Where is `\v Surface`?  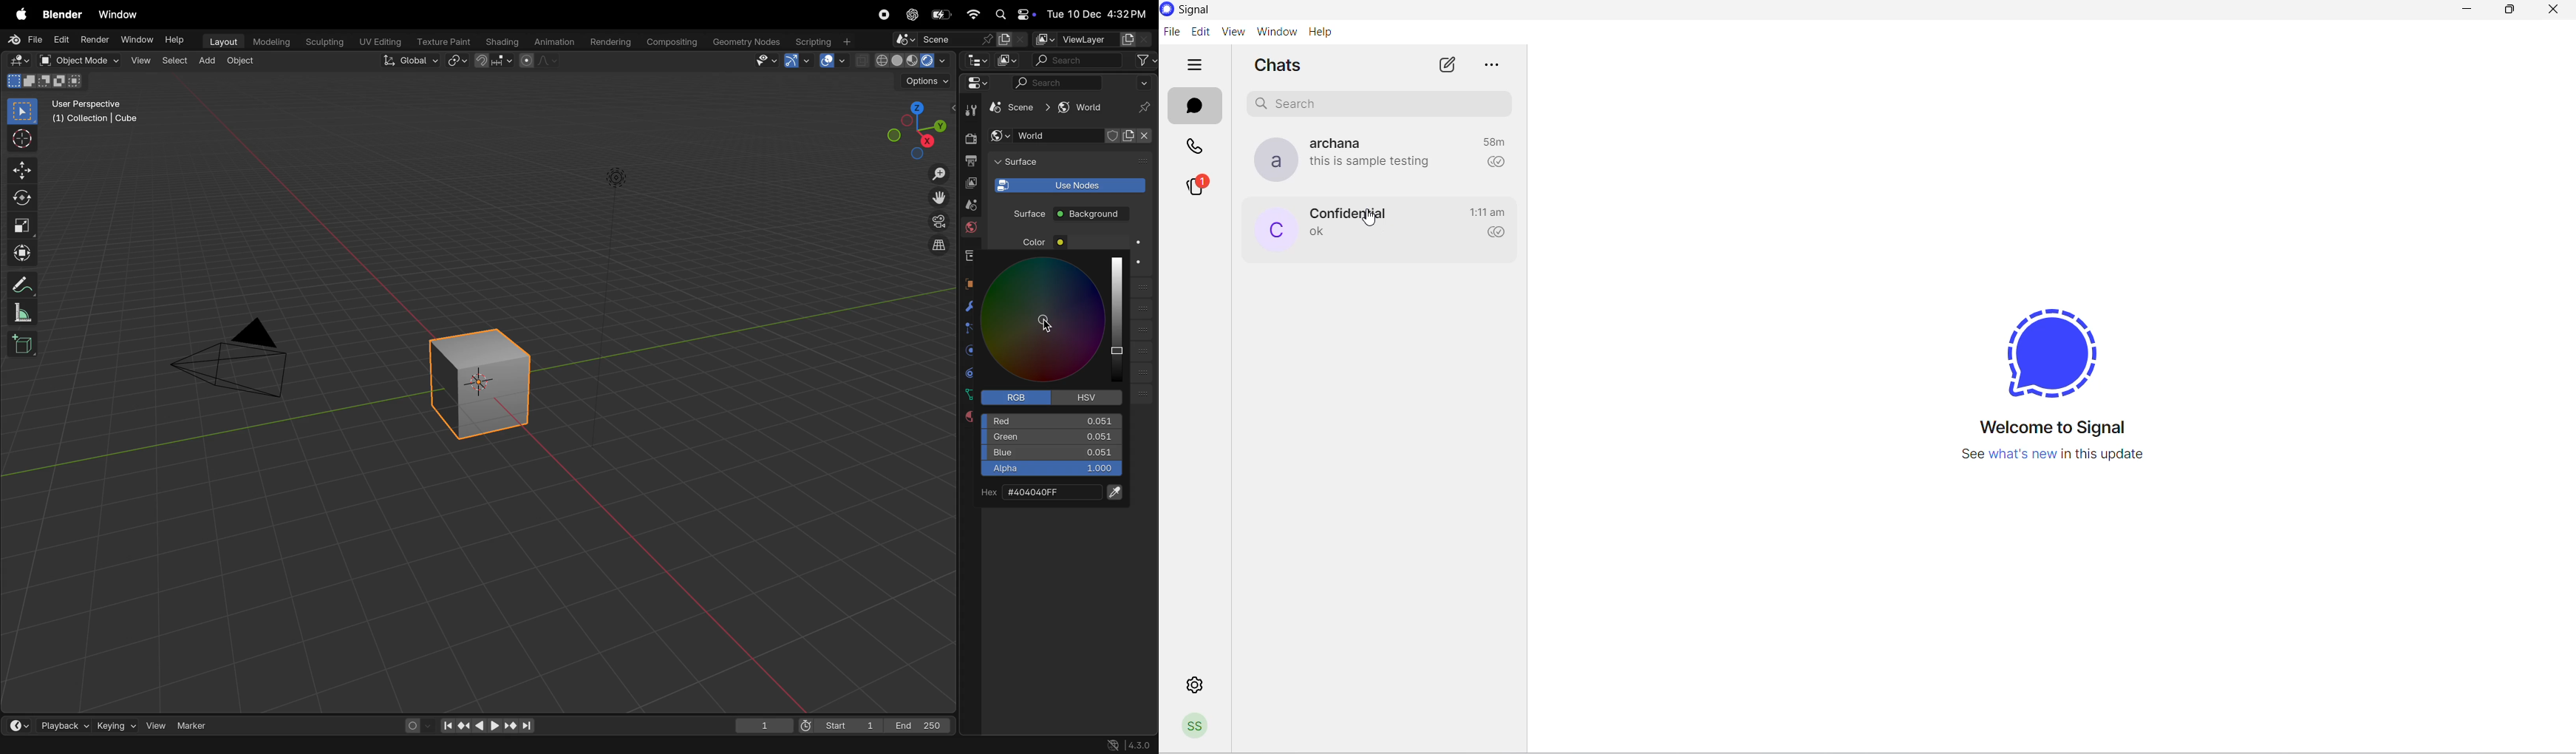
\v Surface is located at coordinates (1060, 163).